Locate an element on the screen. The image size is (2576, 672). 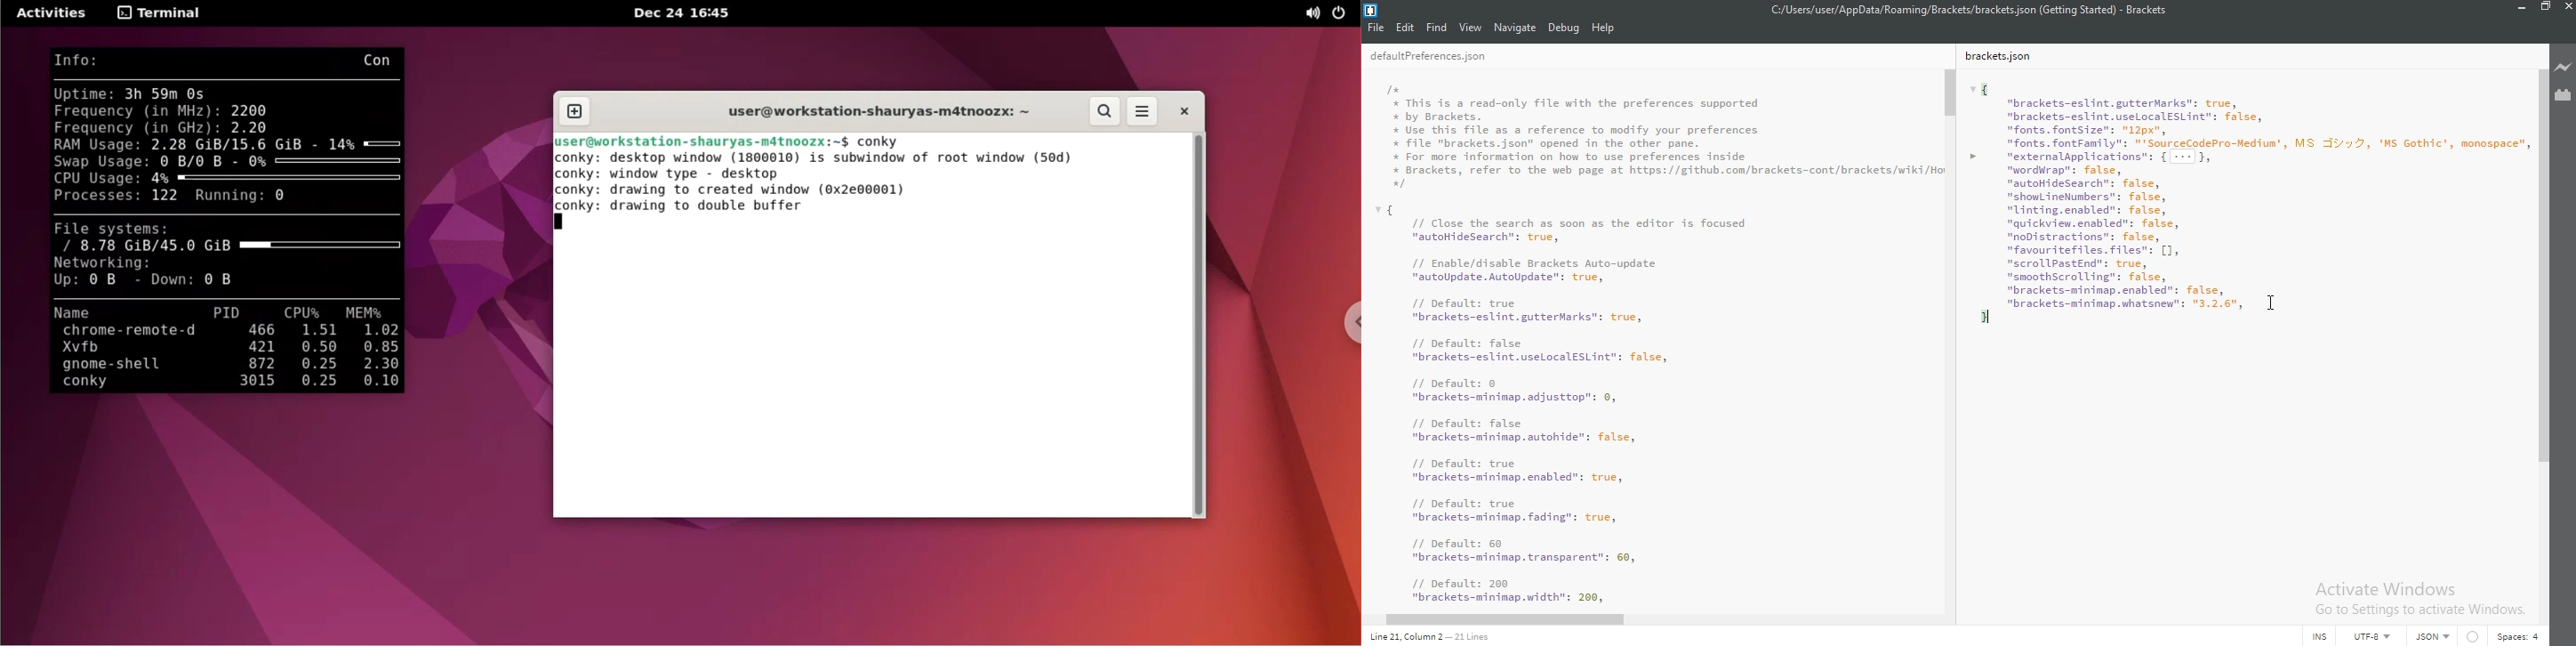
restore is located at coordinates (2544, 10).